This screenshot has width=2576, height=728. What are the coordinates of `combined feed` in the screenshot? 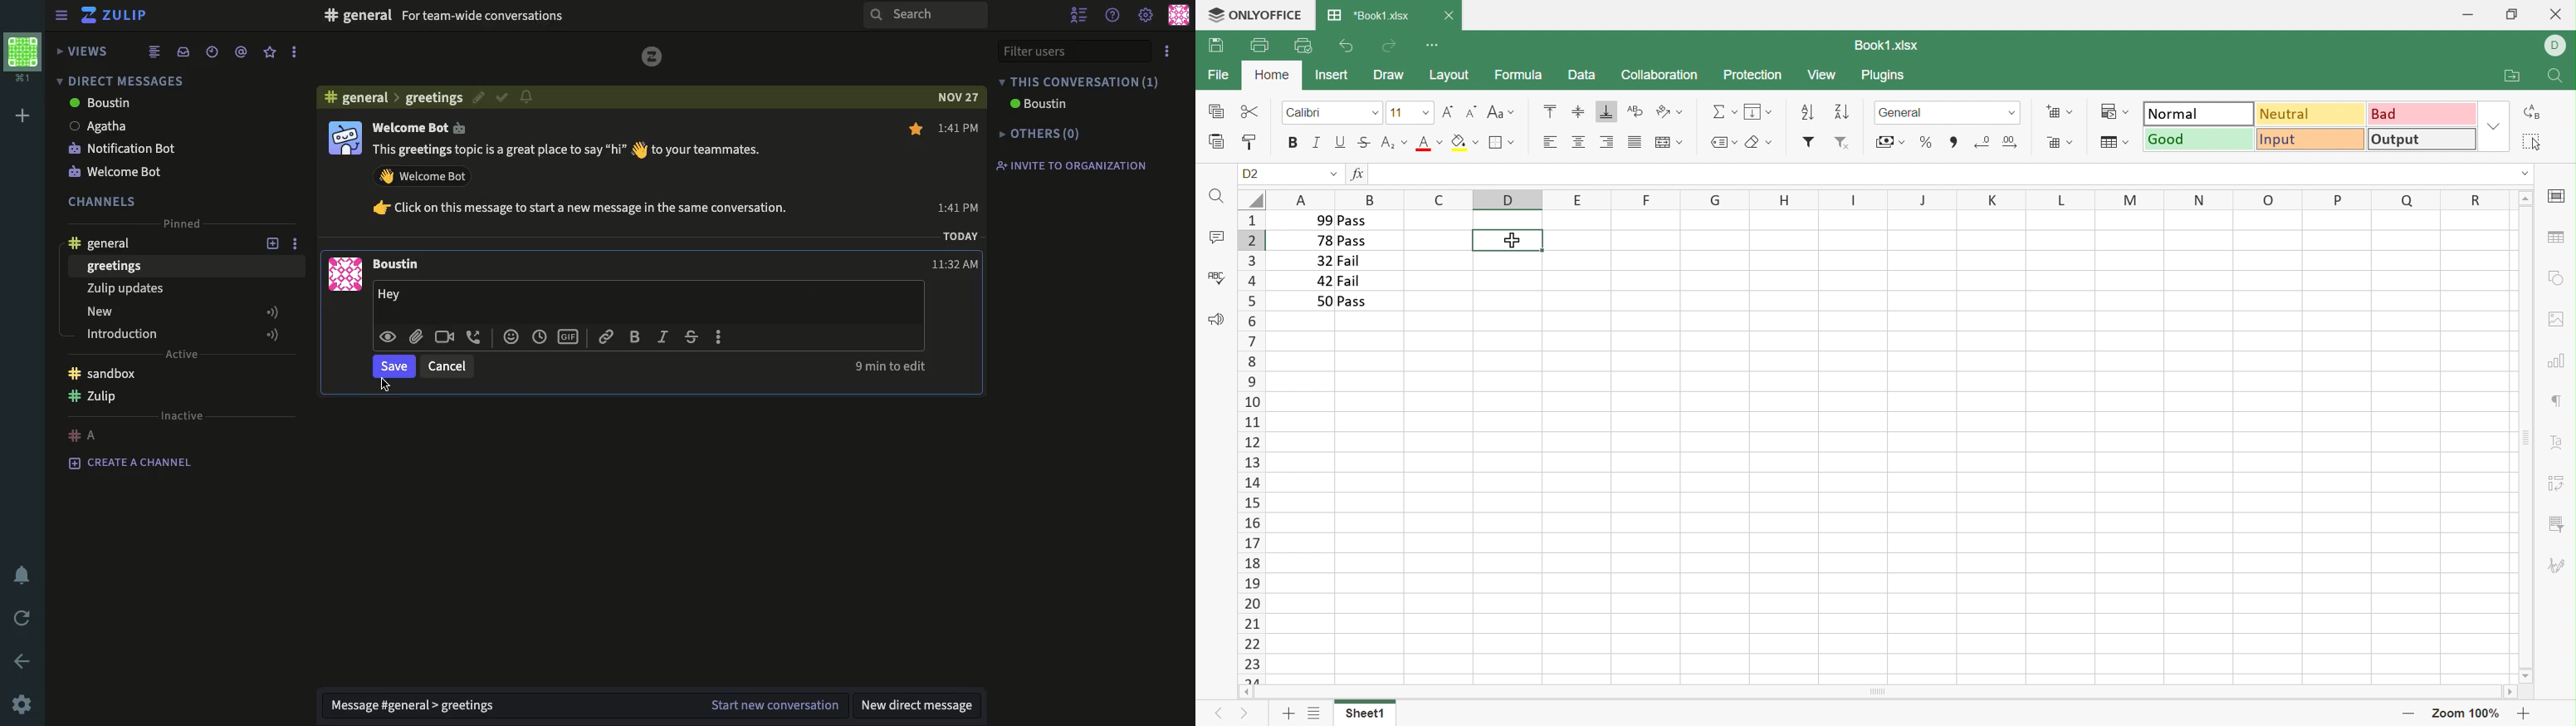 It's located at (154, 52).